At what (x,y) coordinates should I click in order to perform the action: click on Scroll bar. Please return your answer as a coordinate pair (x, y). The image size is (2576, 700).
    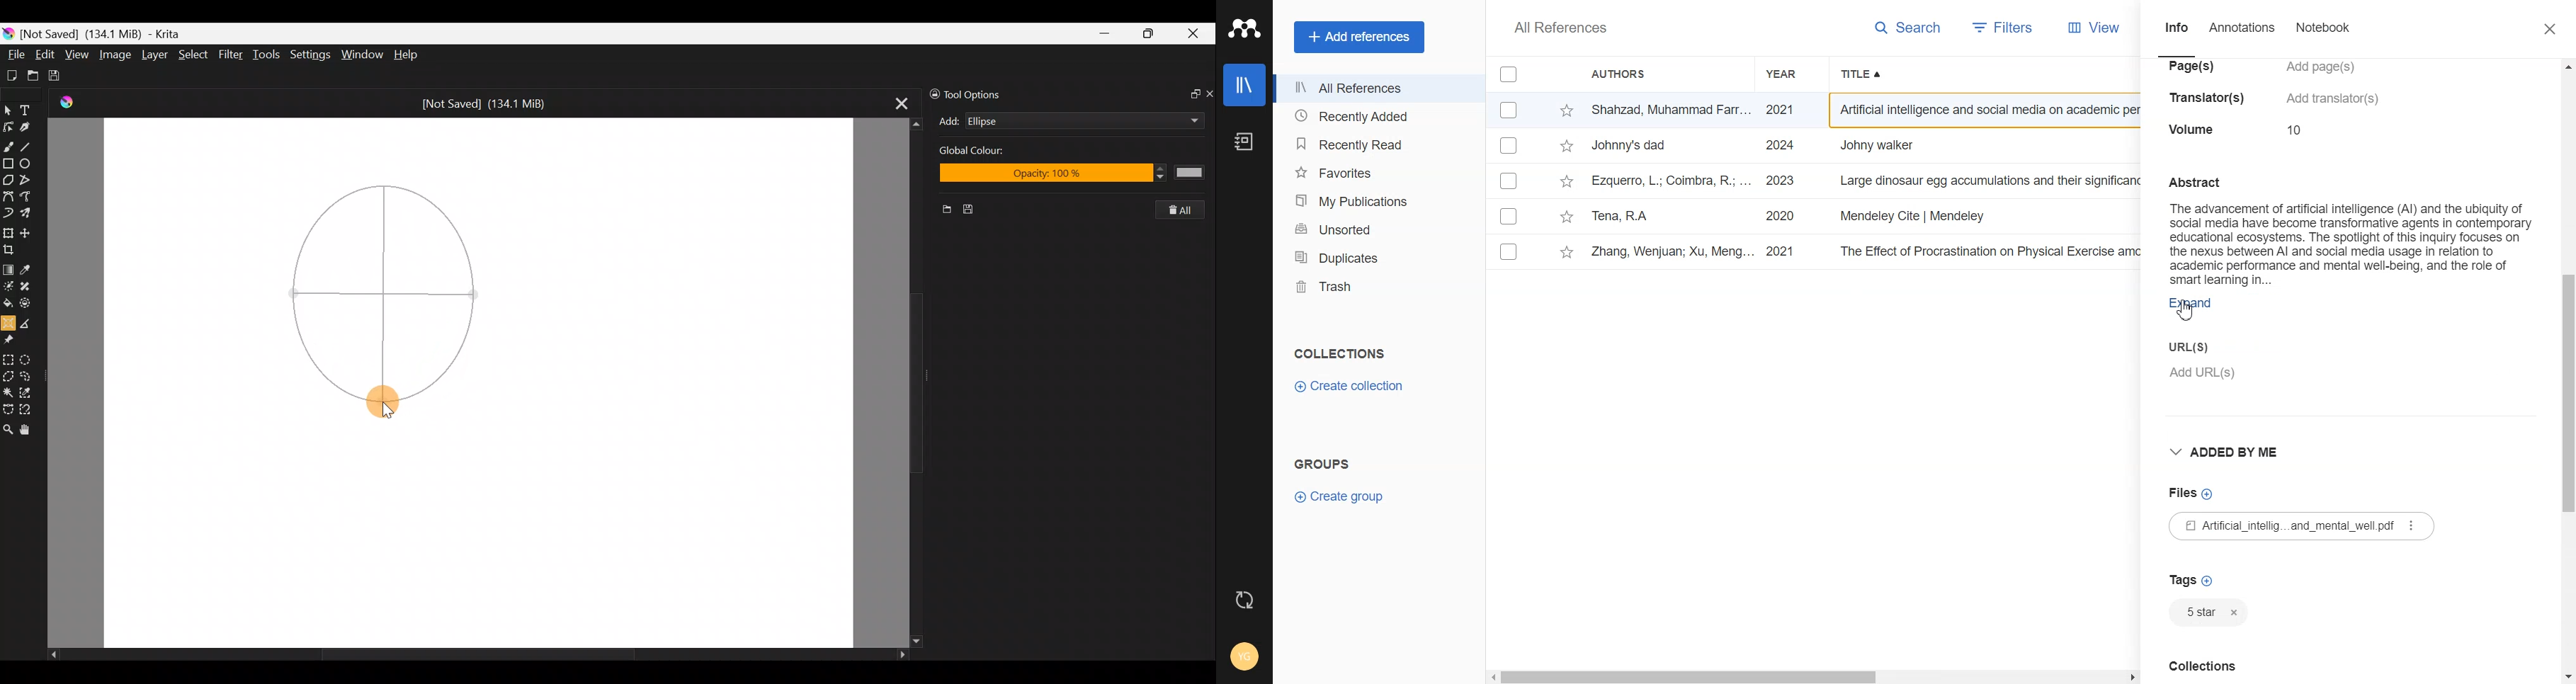
    Looking at the image, I should click on (468, 655).